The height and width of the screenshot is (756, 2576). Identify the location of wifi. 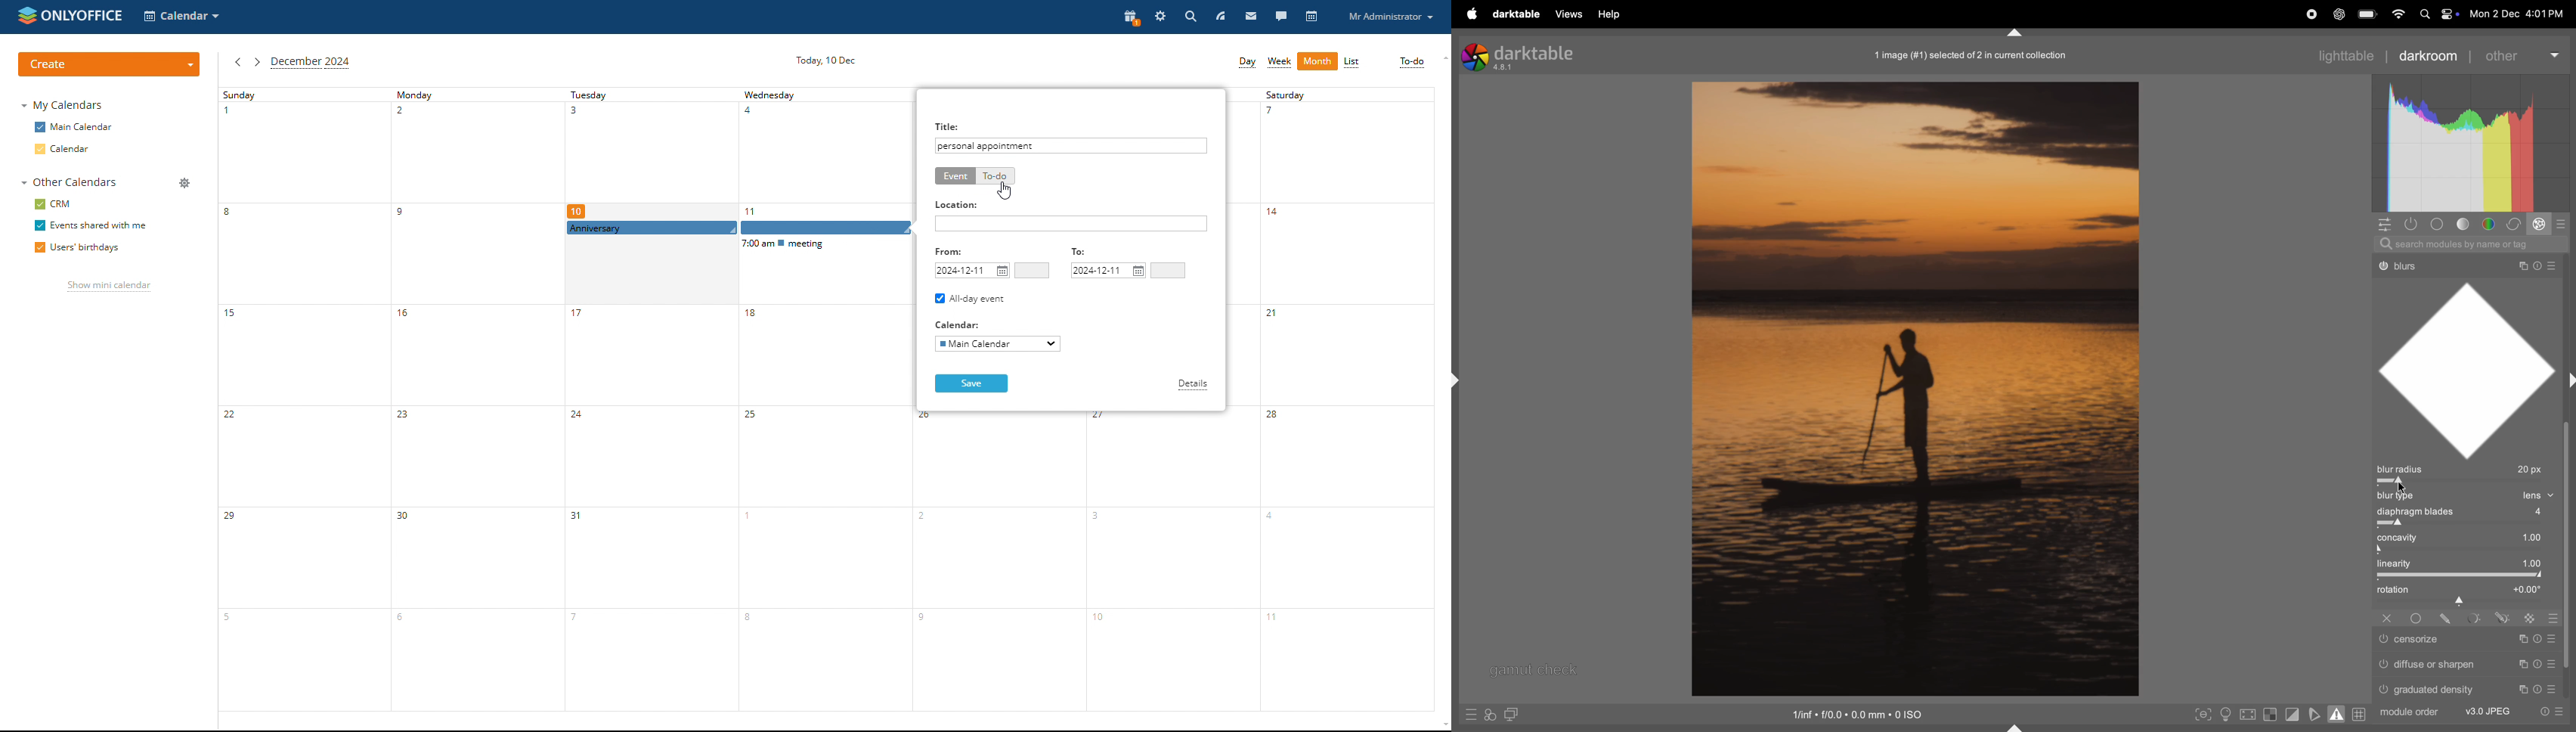
(2399, 14).